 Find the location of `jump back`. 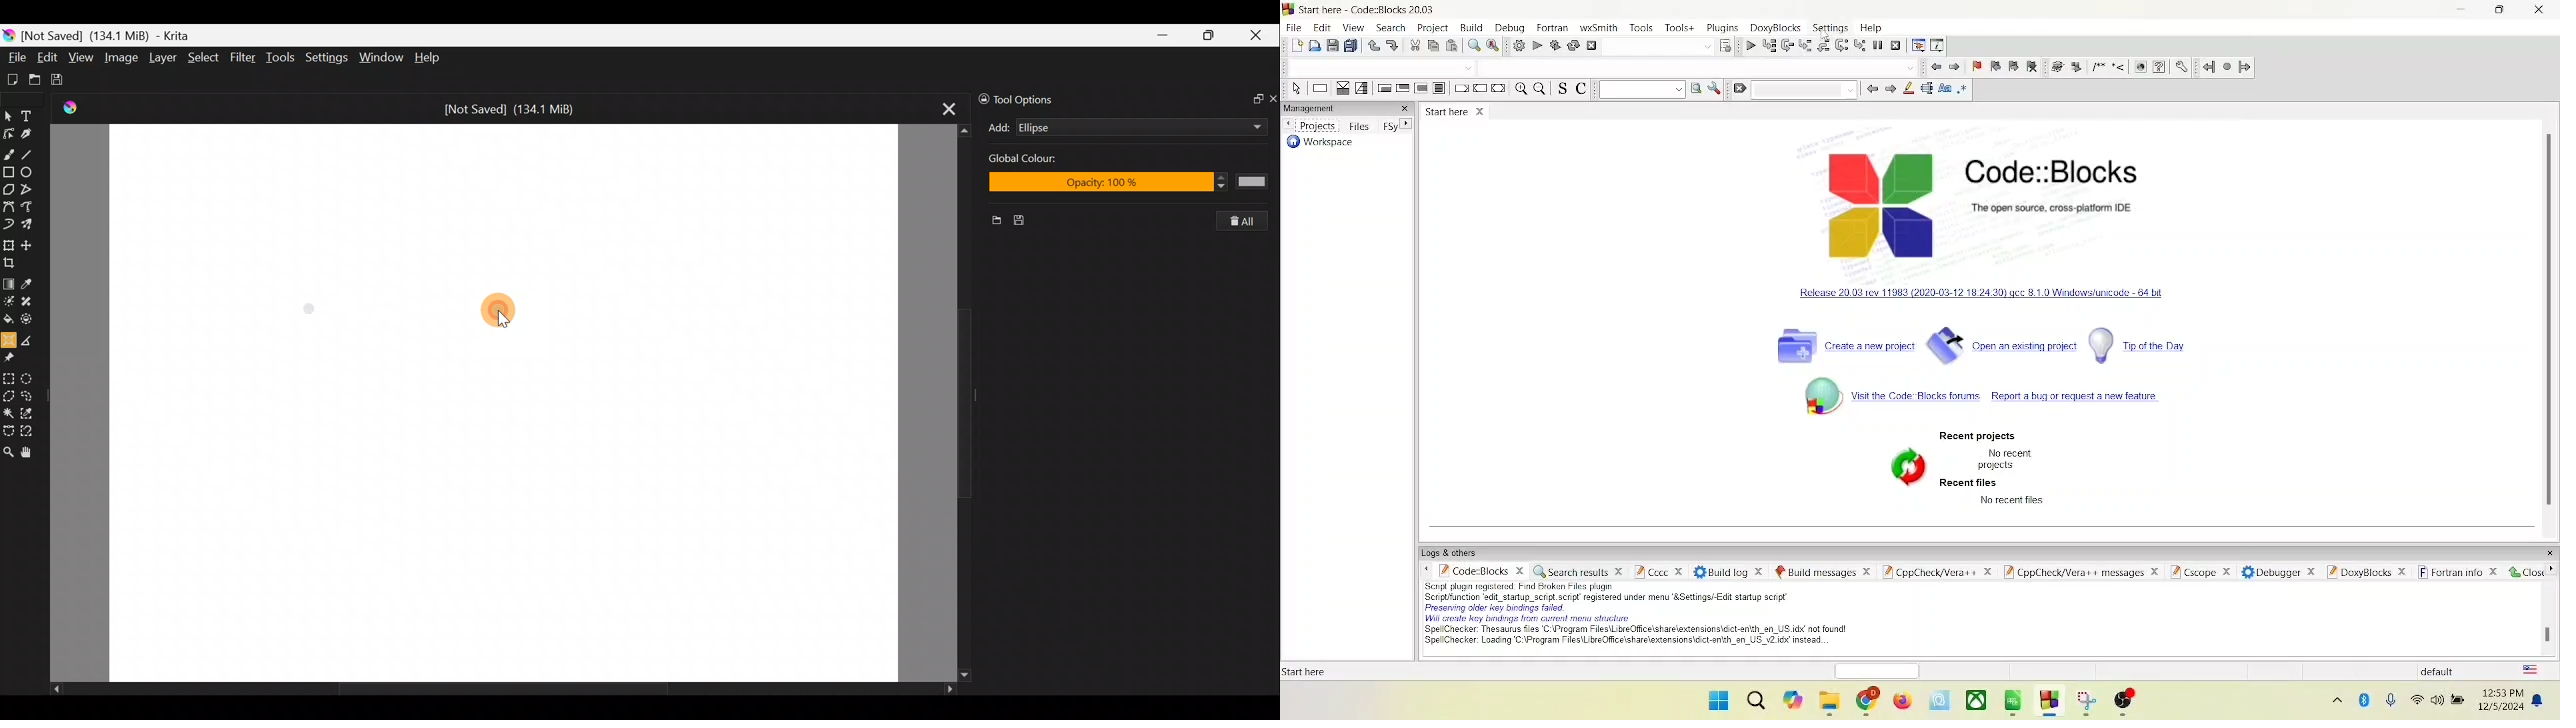

jump back is located at coordinates (2207, 67).